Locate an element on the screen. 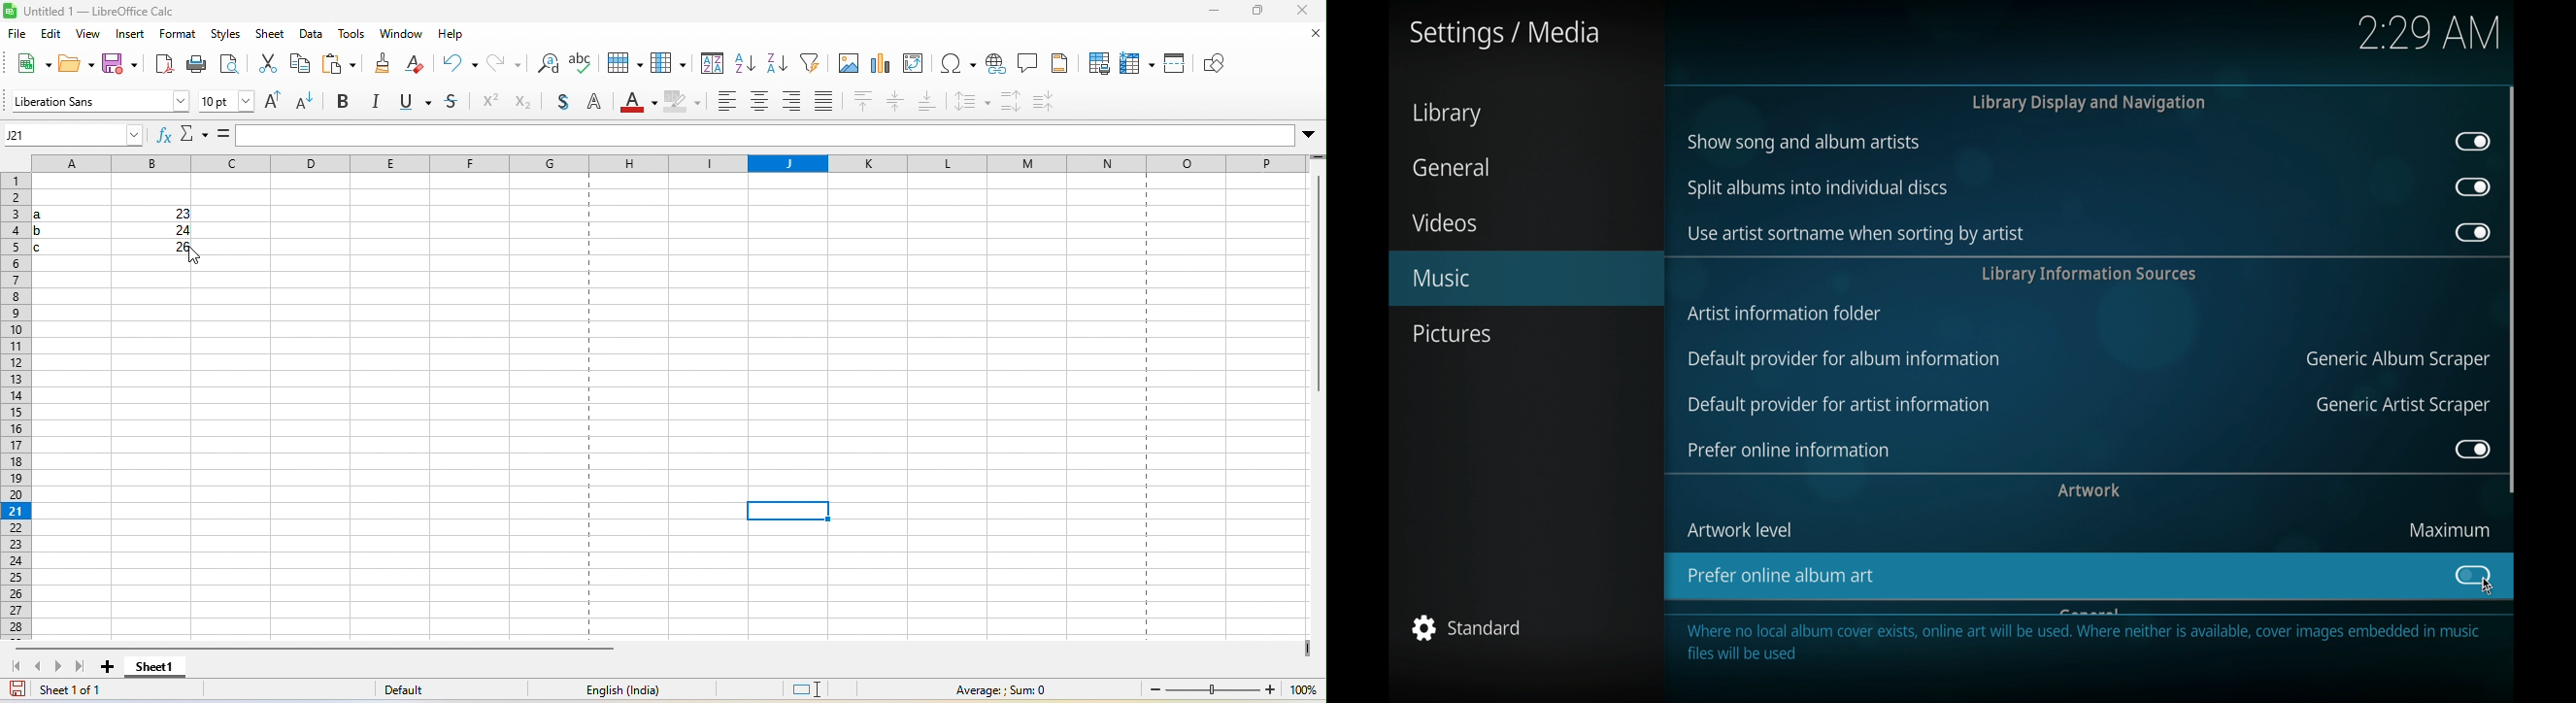 The image size is (2576, 728). show song and album artists is located at coordinates (1803, 144).